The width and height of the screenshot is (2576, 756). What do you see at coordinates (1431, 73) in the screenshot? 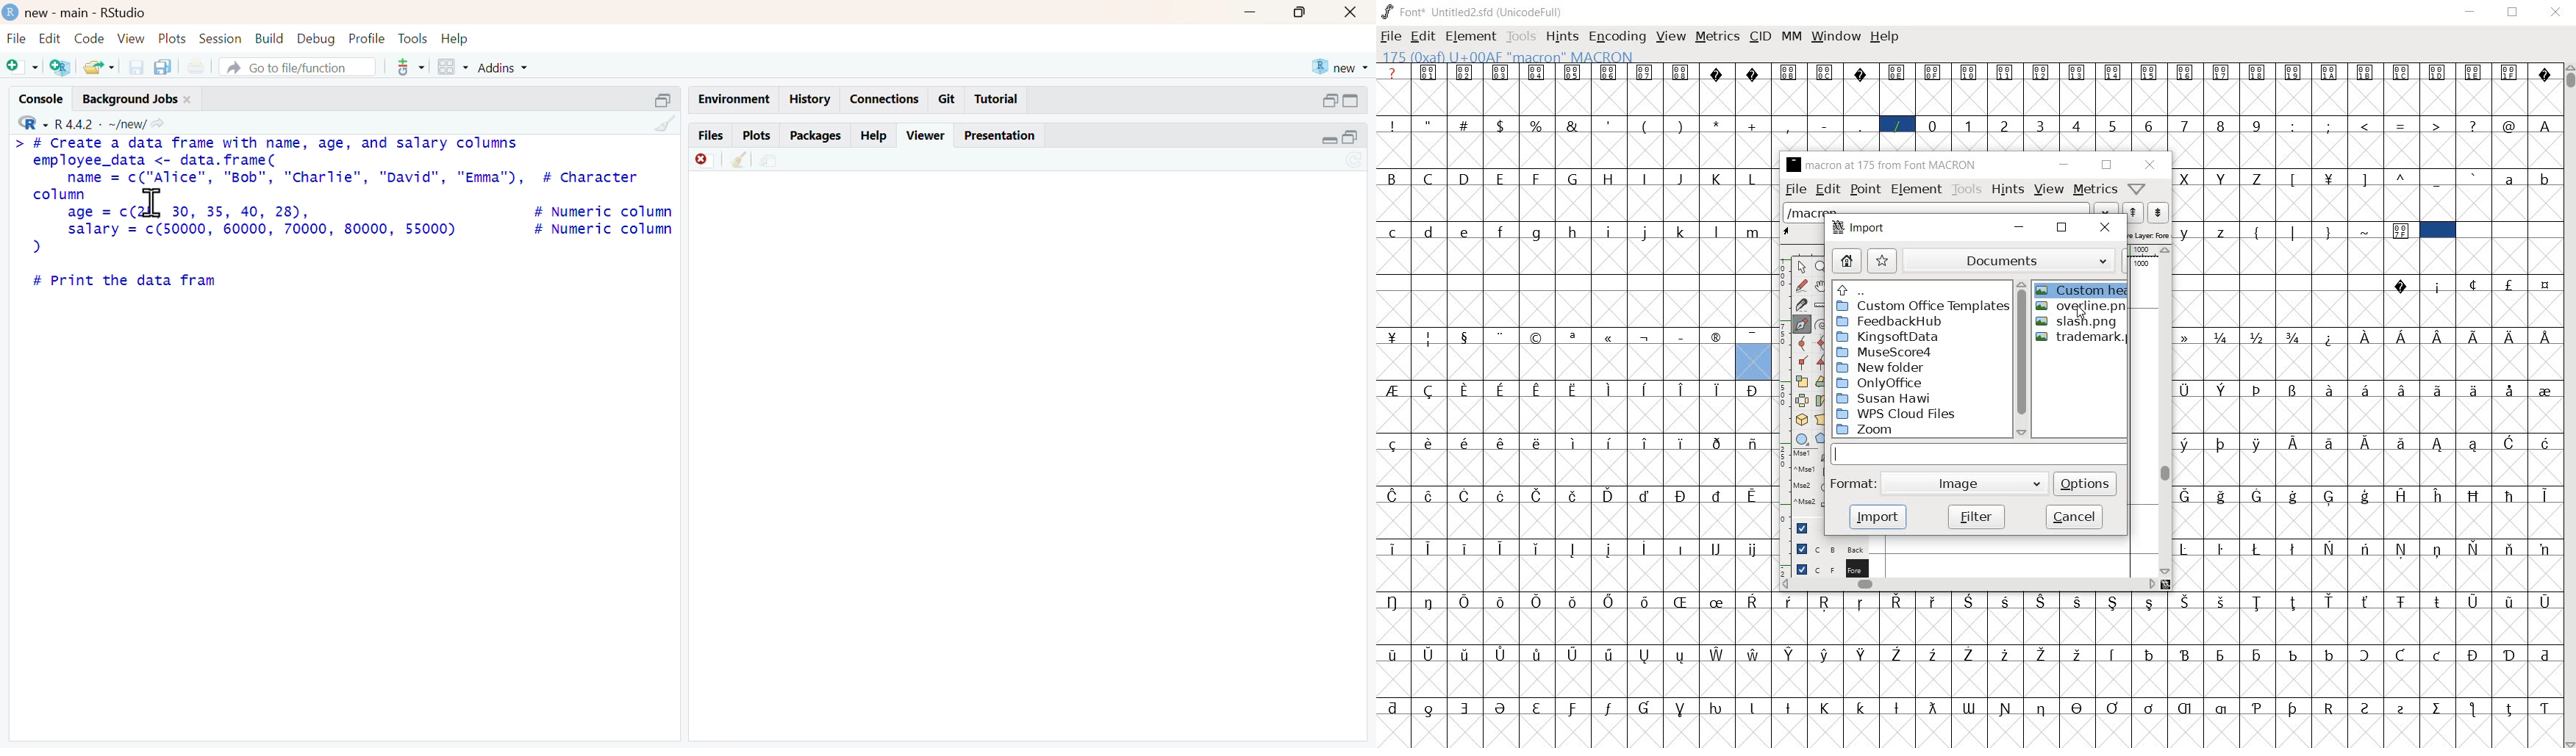
I see `Symbol` at bounding box center [1431, 73].